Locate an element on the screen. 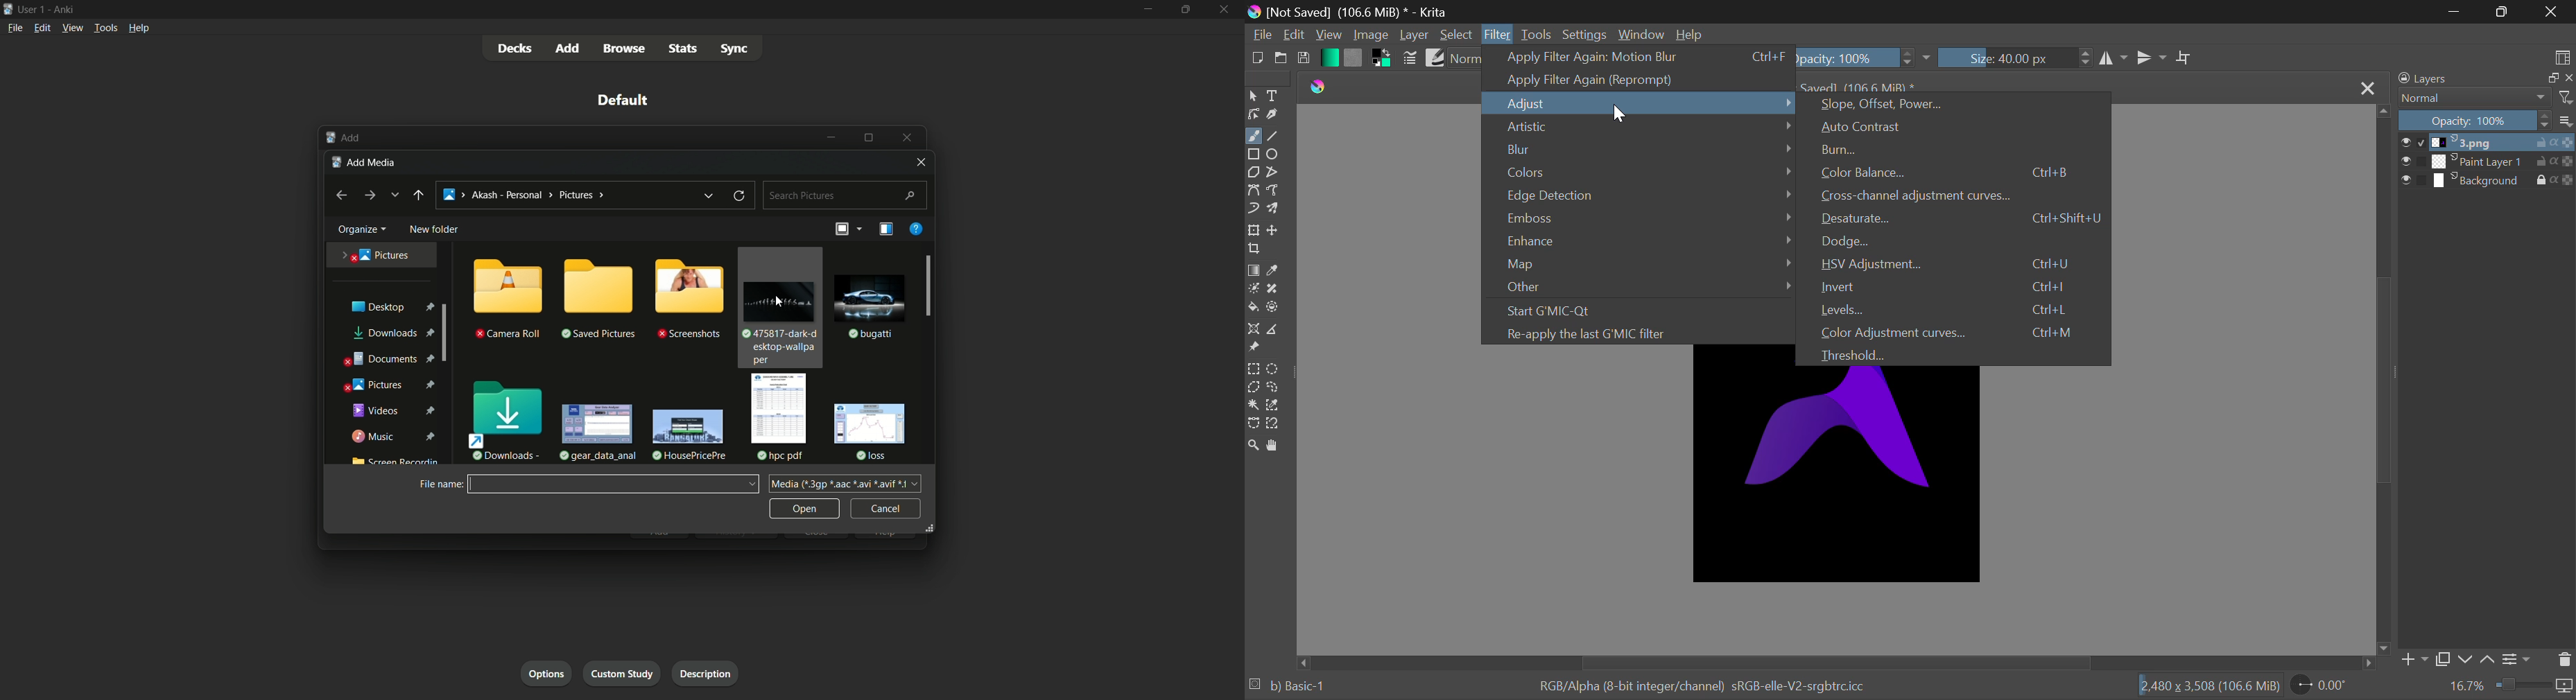  maximize is located at coordinates (2544, 78).